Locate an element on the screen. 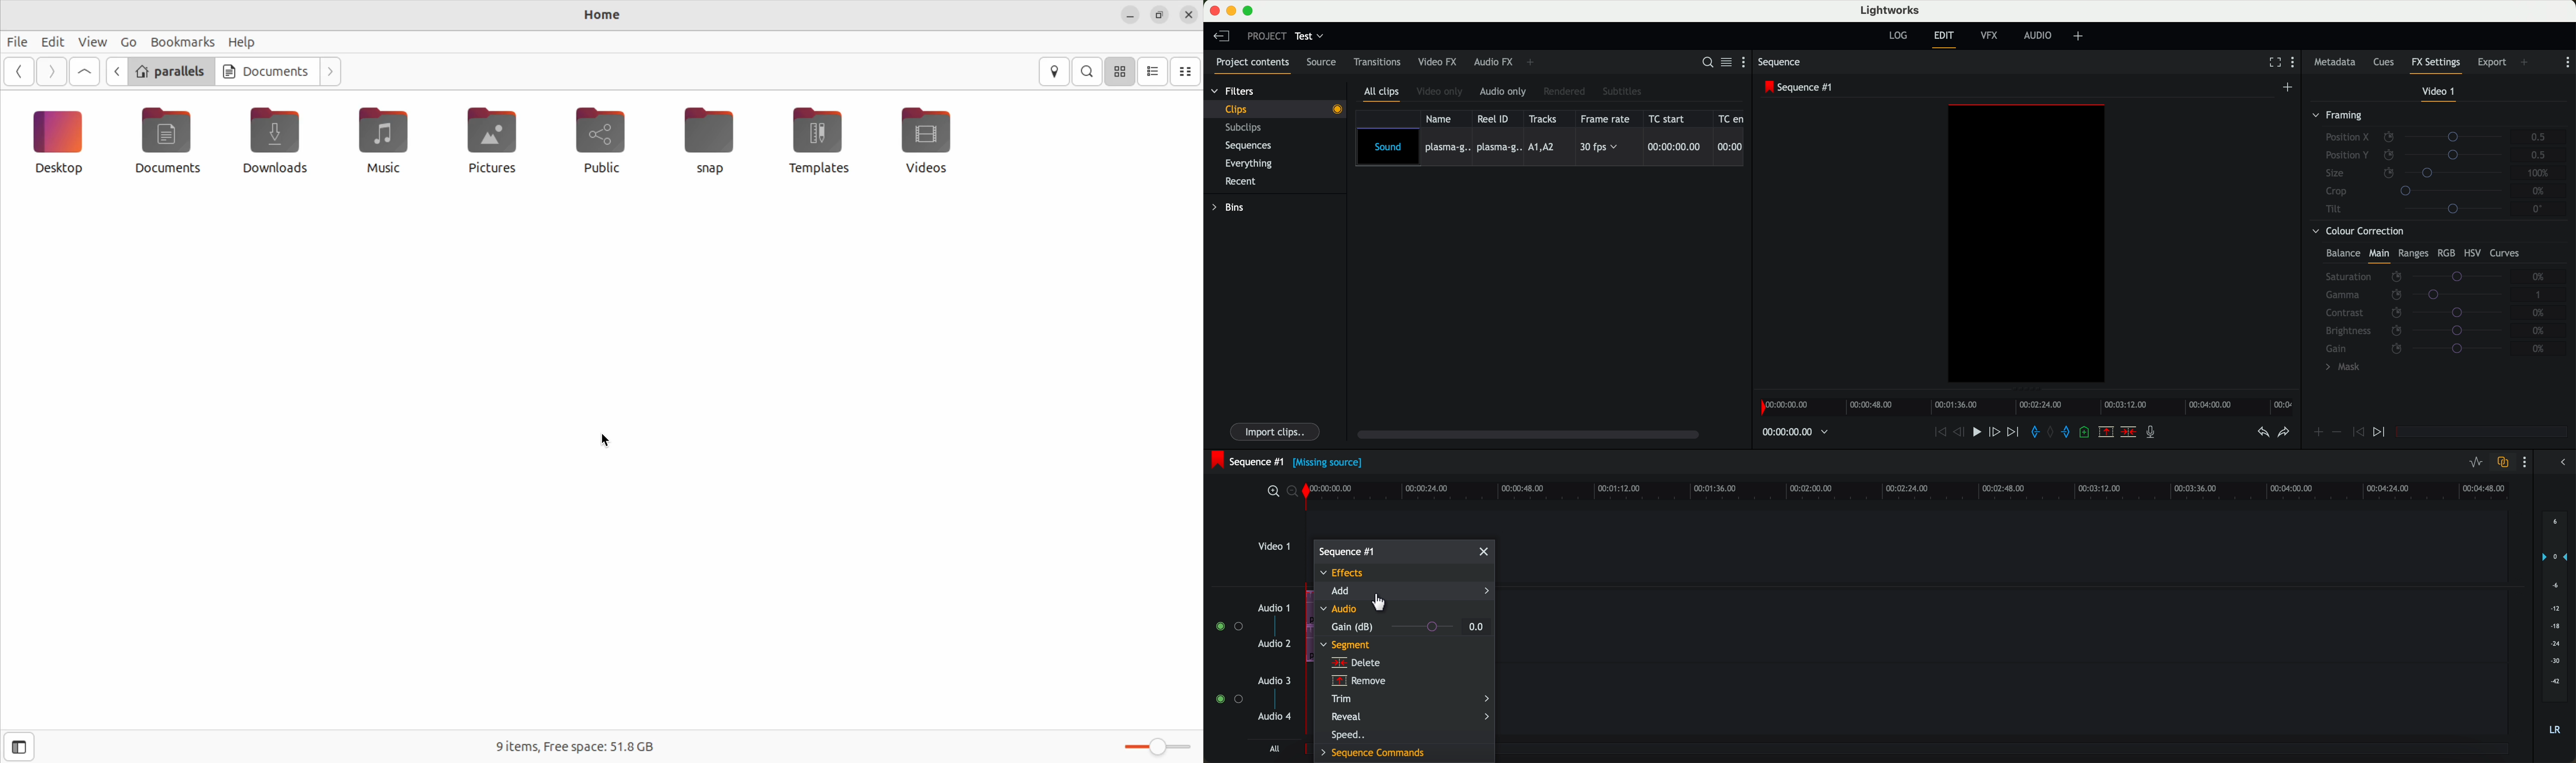  bins tab is located at coordinates (1232, 209).